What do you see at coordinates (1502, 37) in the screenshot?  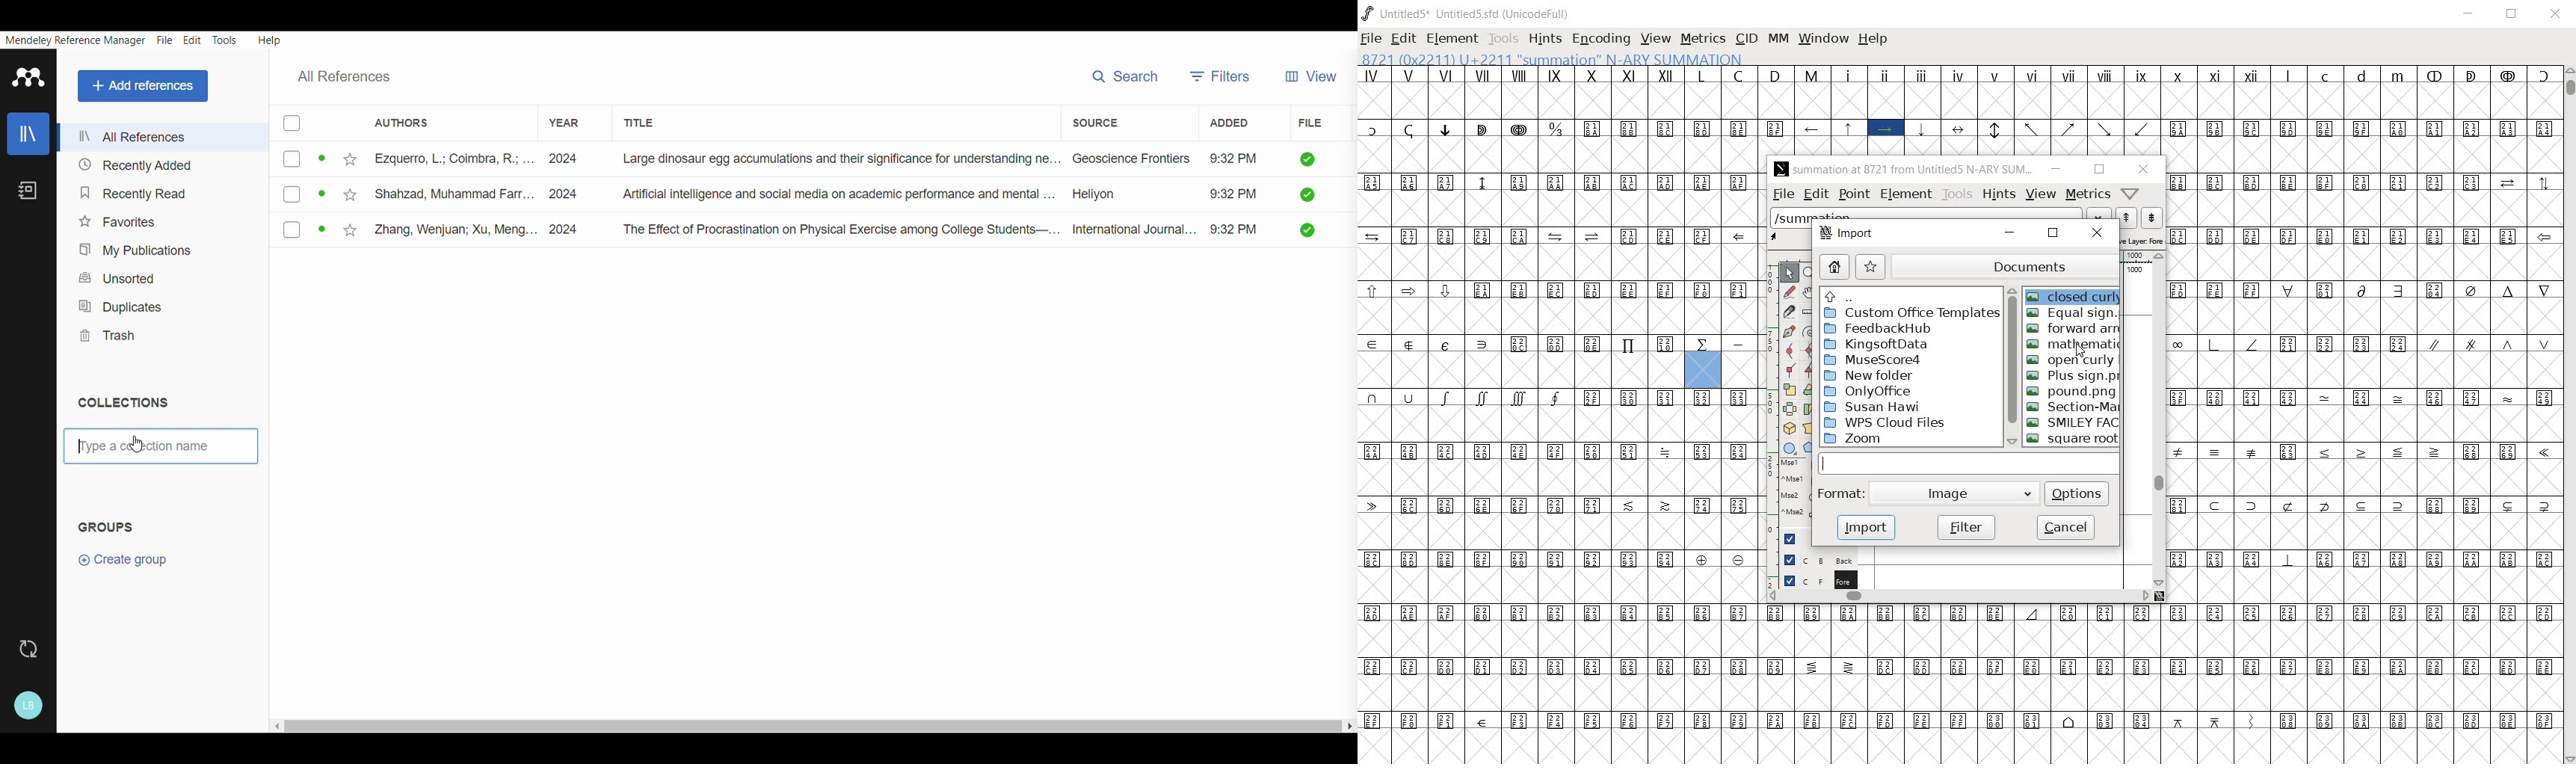 I see `TOOLS` at bounding box center [1502, 37].